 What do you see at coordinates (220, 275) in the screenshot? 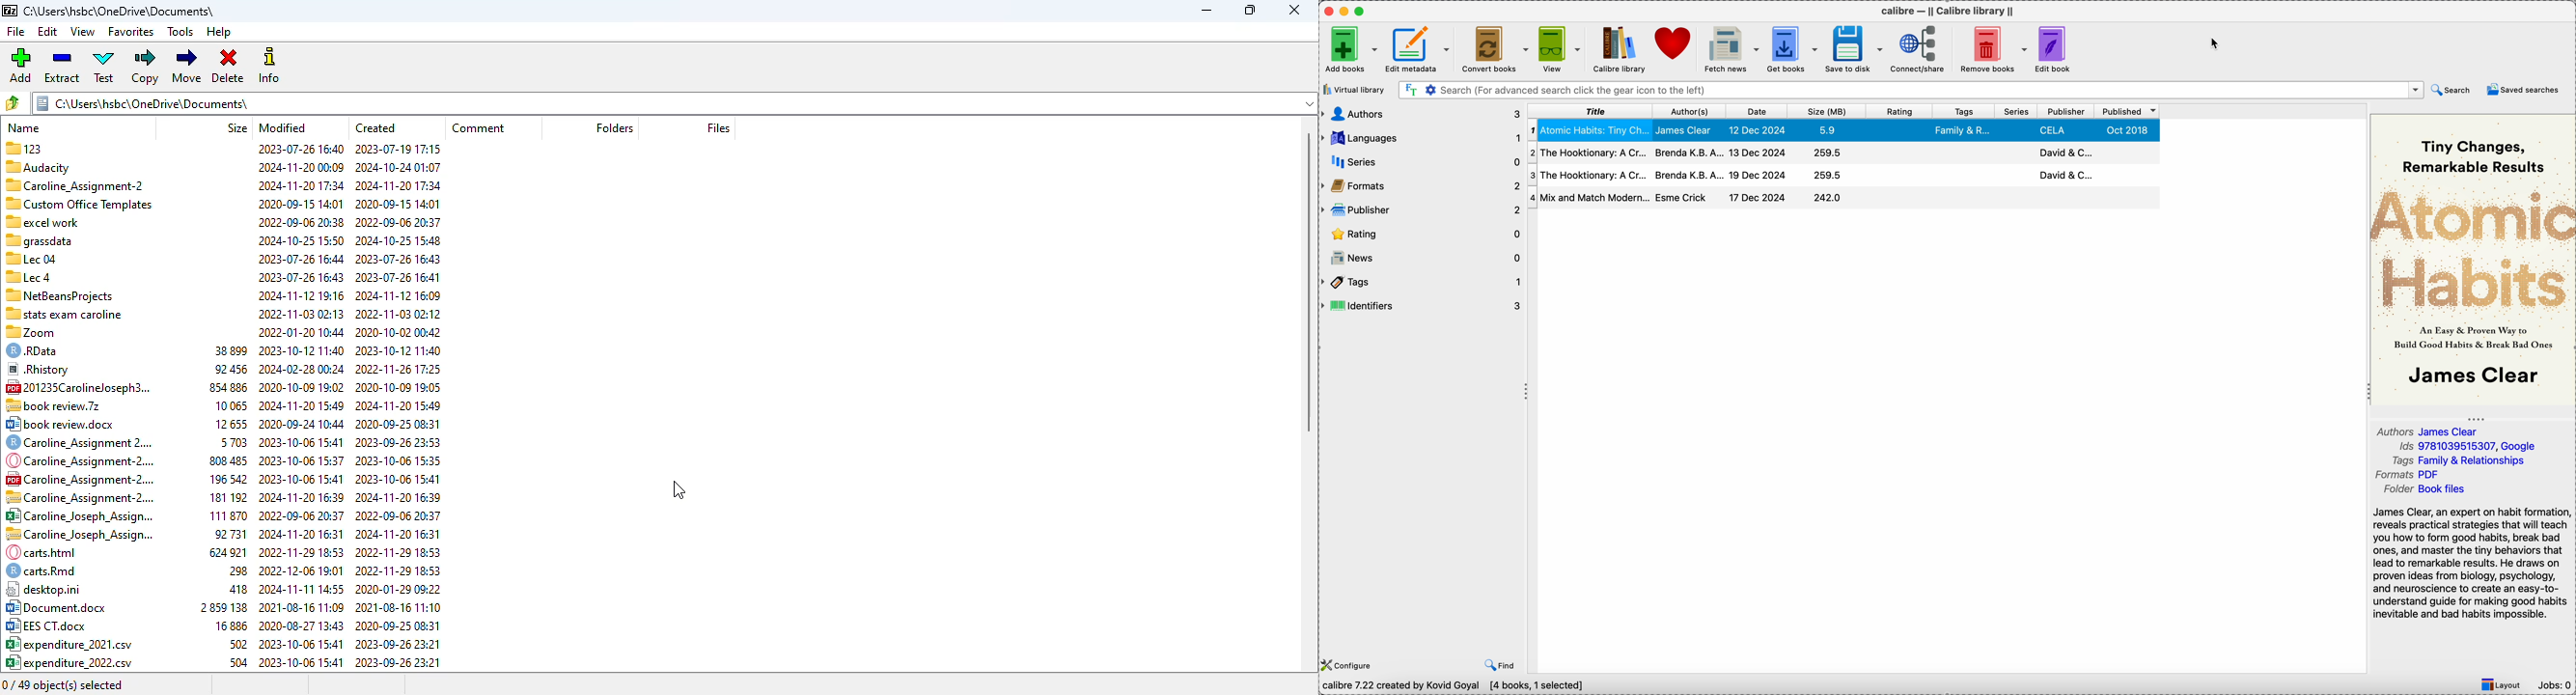
I see `| ™1 NetBeansProjects 2024-11-12 19:16 2024-11-12 16:09` at bounding box center [220, 275].